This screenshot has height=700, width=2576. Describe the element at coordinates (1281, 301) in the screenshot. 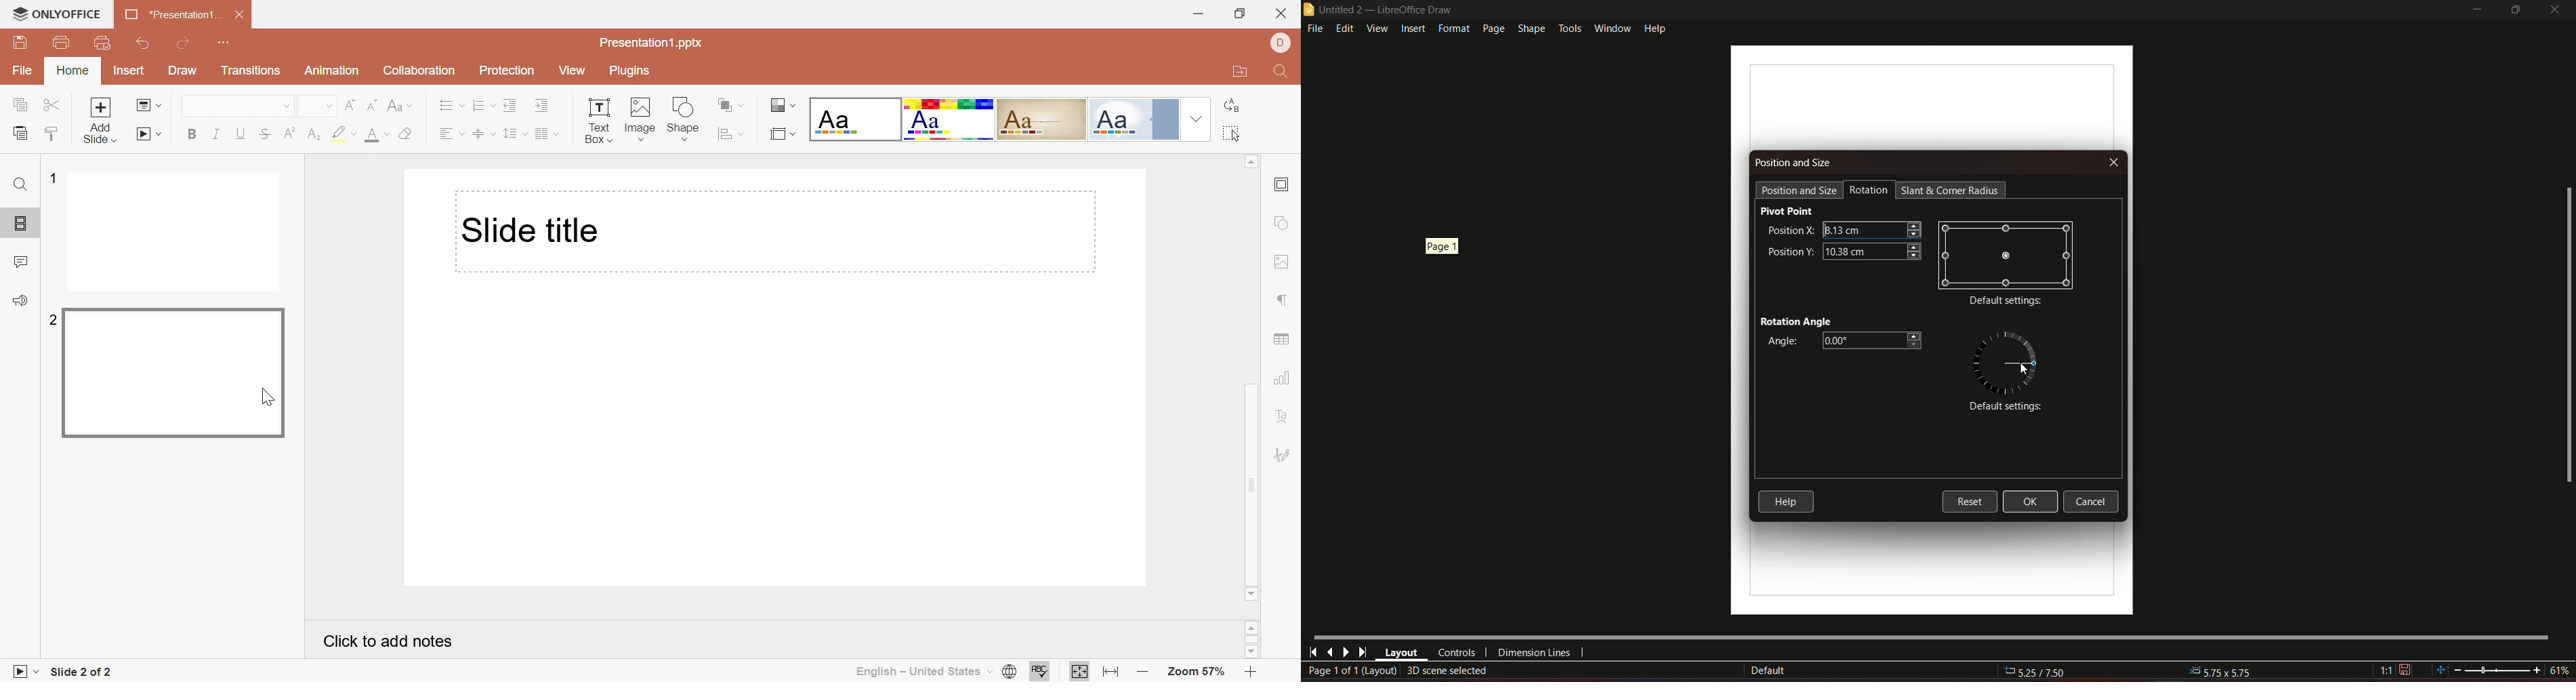

I see `Paragraph settings` at that location.